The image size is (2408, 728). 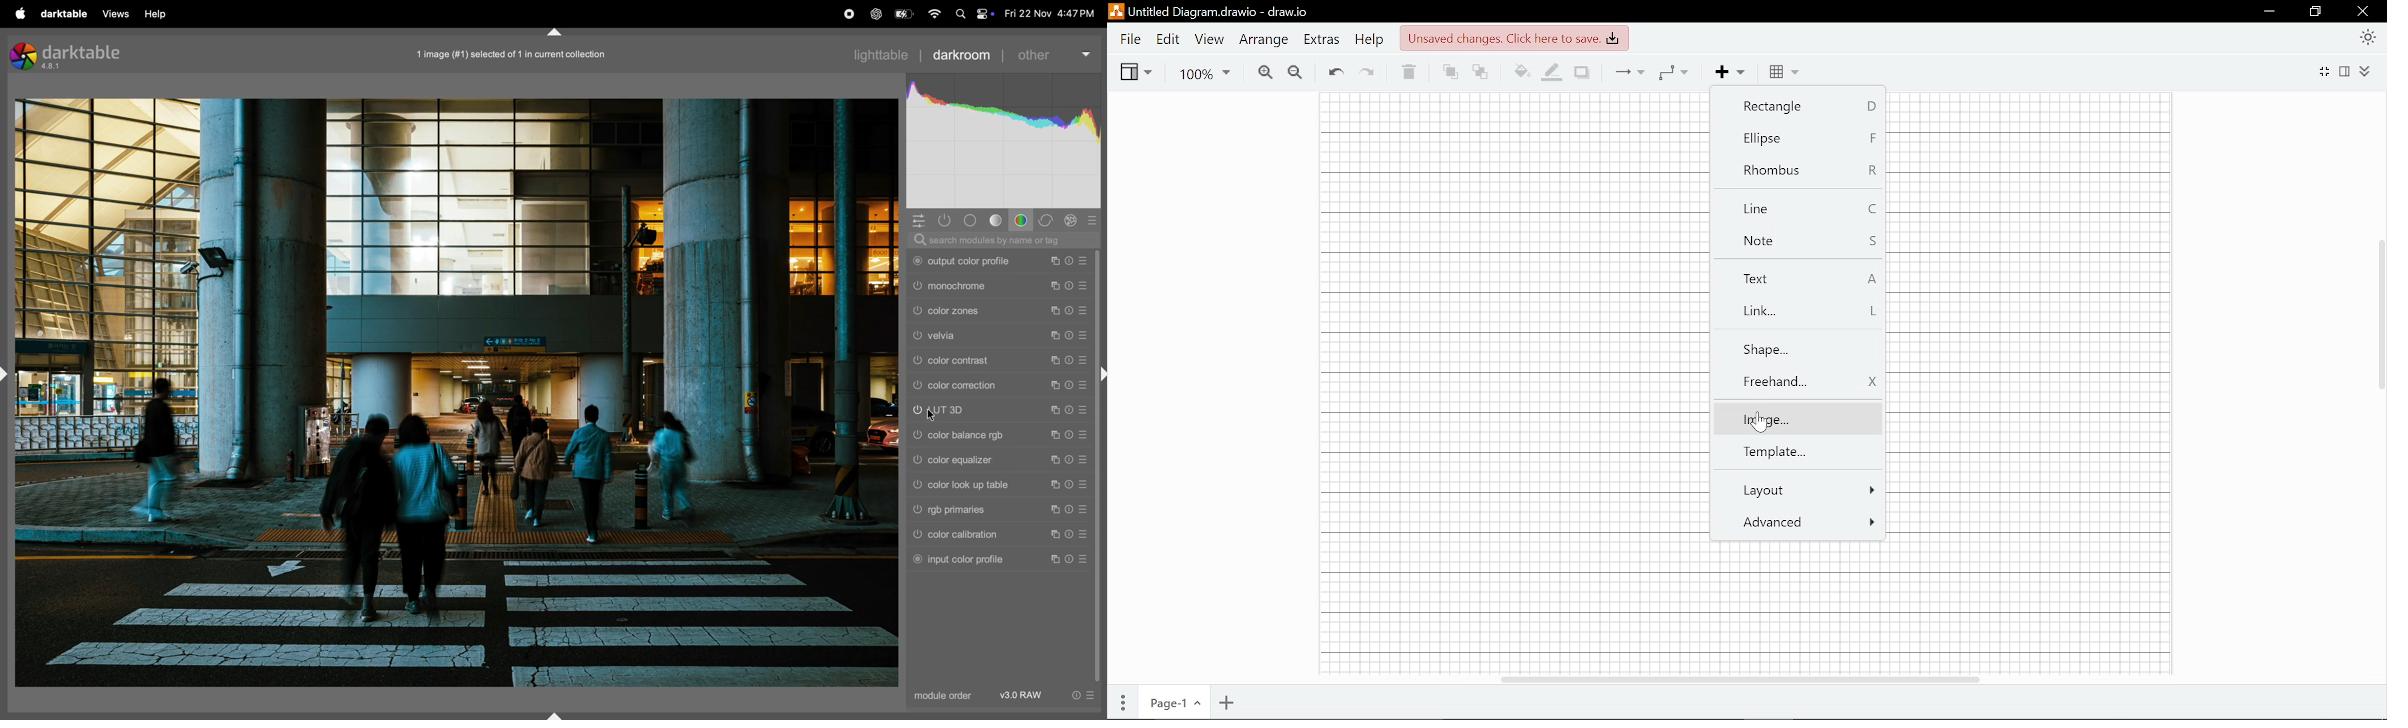 I want to click on color, so click(x=1022, y=220).